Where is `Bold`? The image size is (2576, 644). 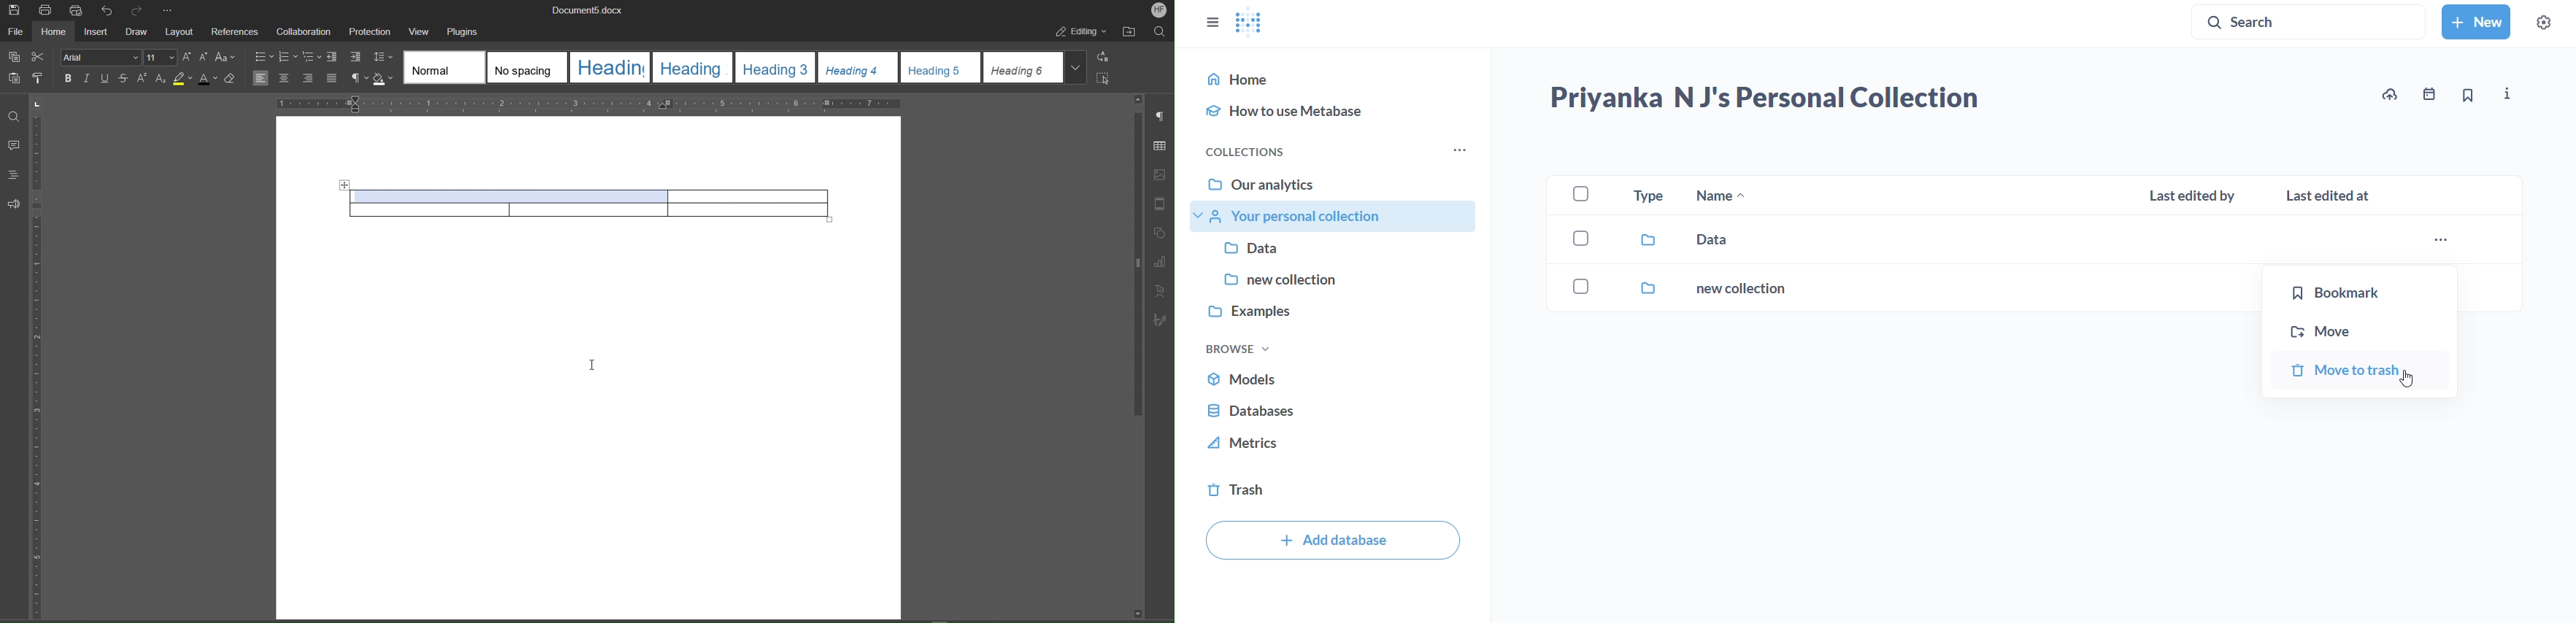
Bold is located at coordinates (69, 79).